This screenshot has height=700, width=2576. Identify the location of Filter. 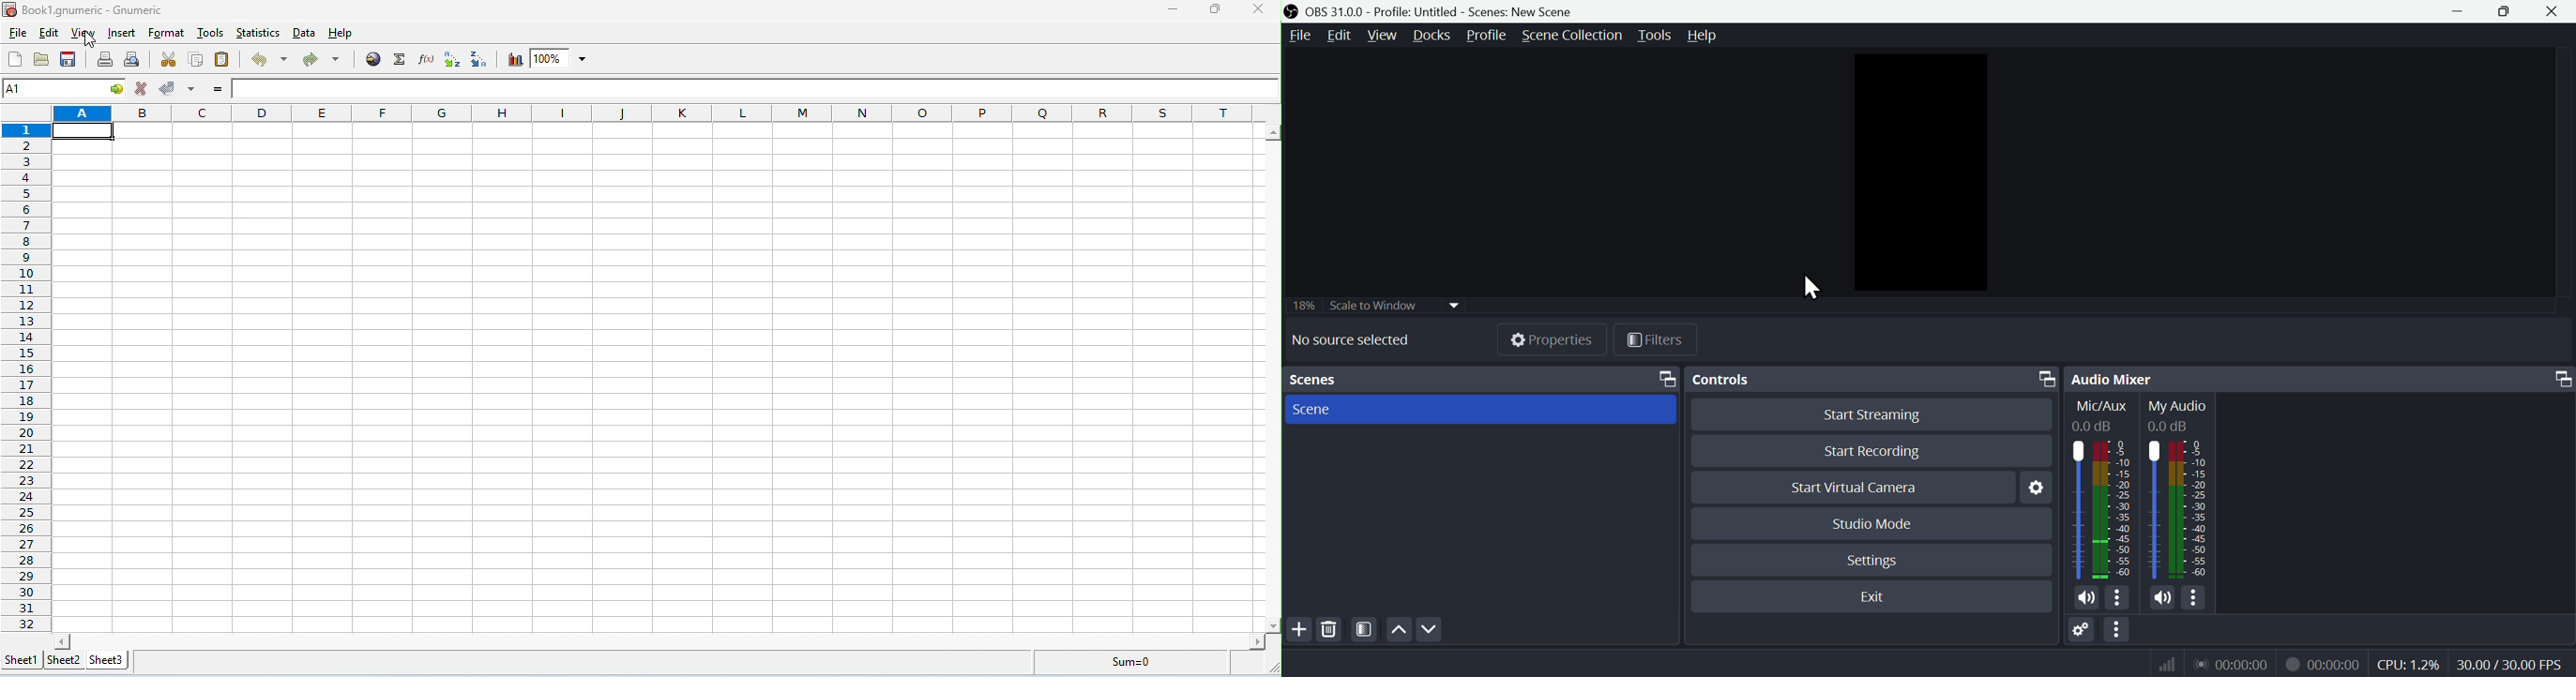
(1659, 338).